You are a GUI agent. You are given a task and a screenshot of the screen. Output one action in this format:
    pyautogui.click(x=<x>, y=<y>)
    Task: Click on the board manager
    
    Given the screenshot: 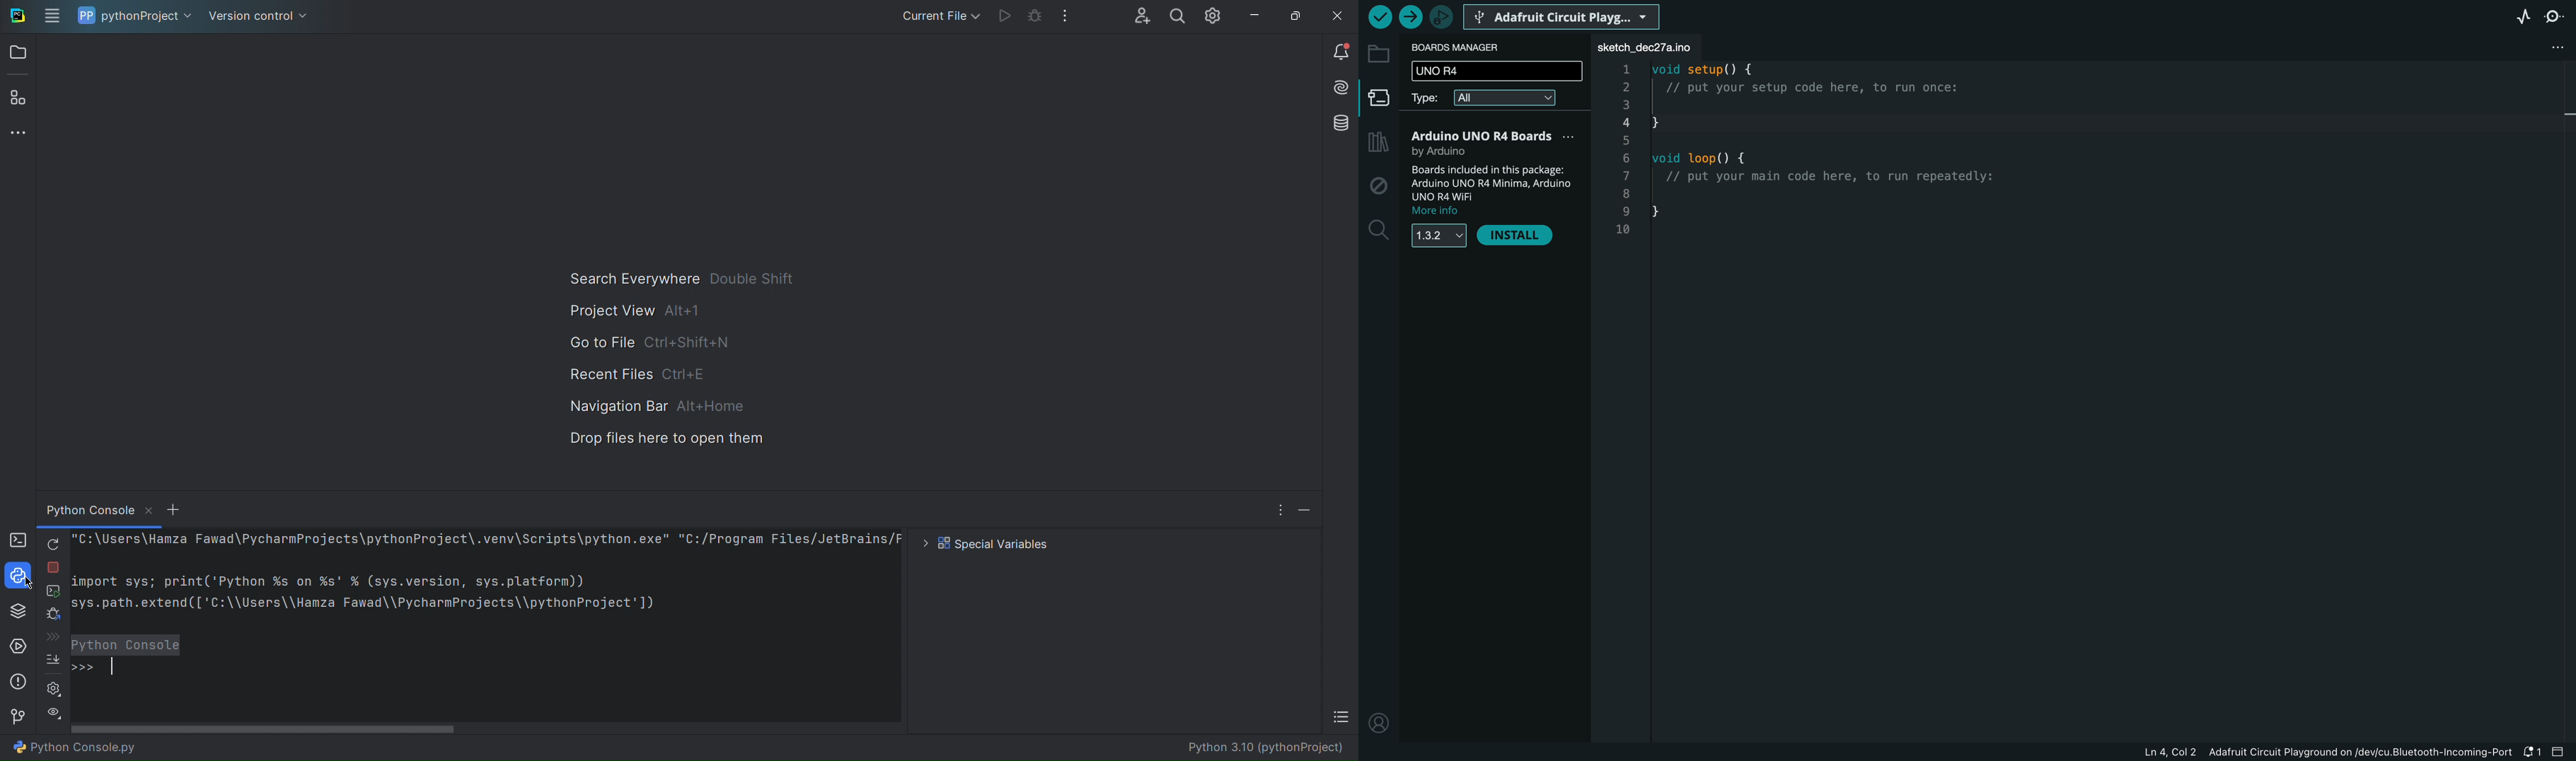 What is the action you would take?
    pyautogui.click(x=1380, y=99)
    